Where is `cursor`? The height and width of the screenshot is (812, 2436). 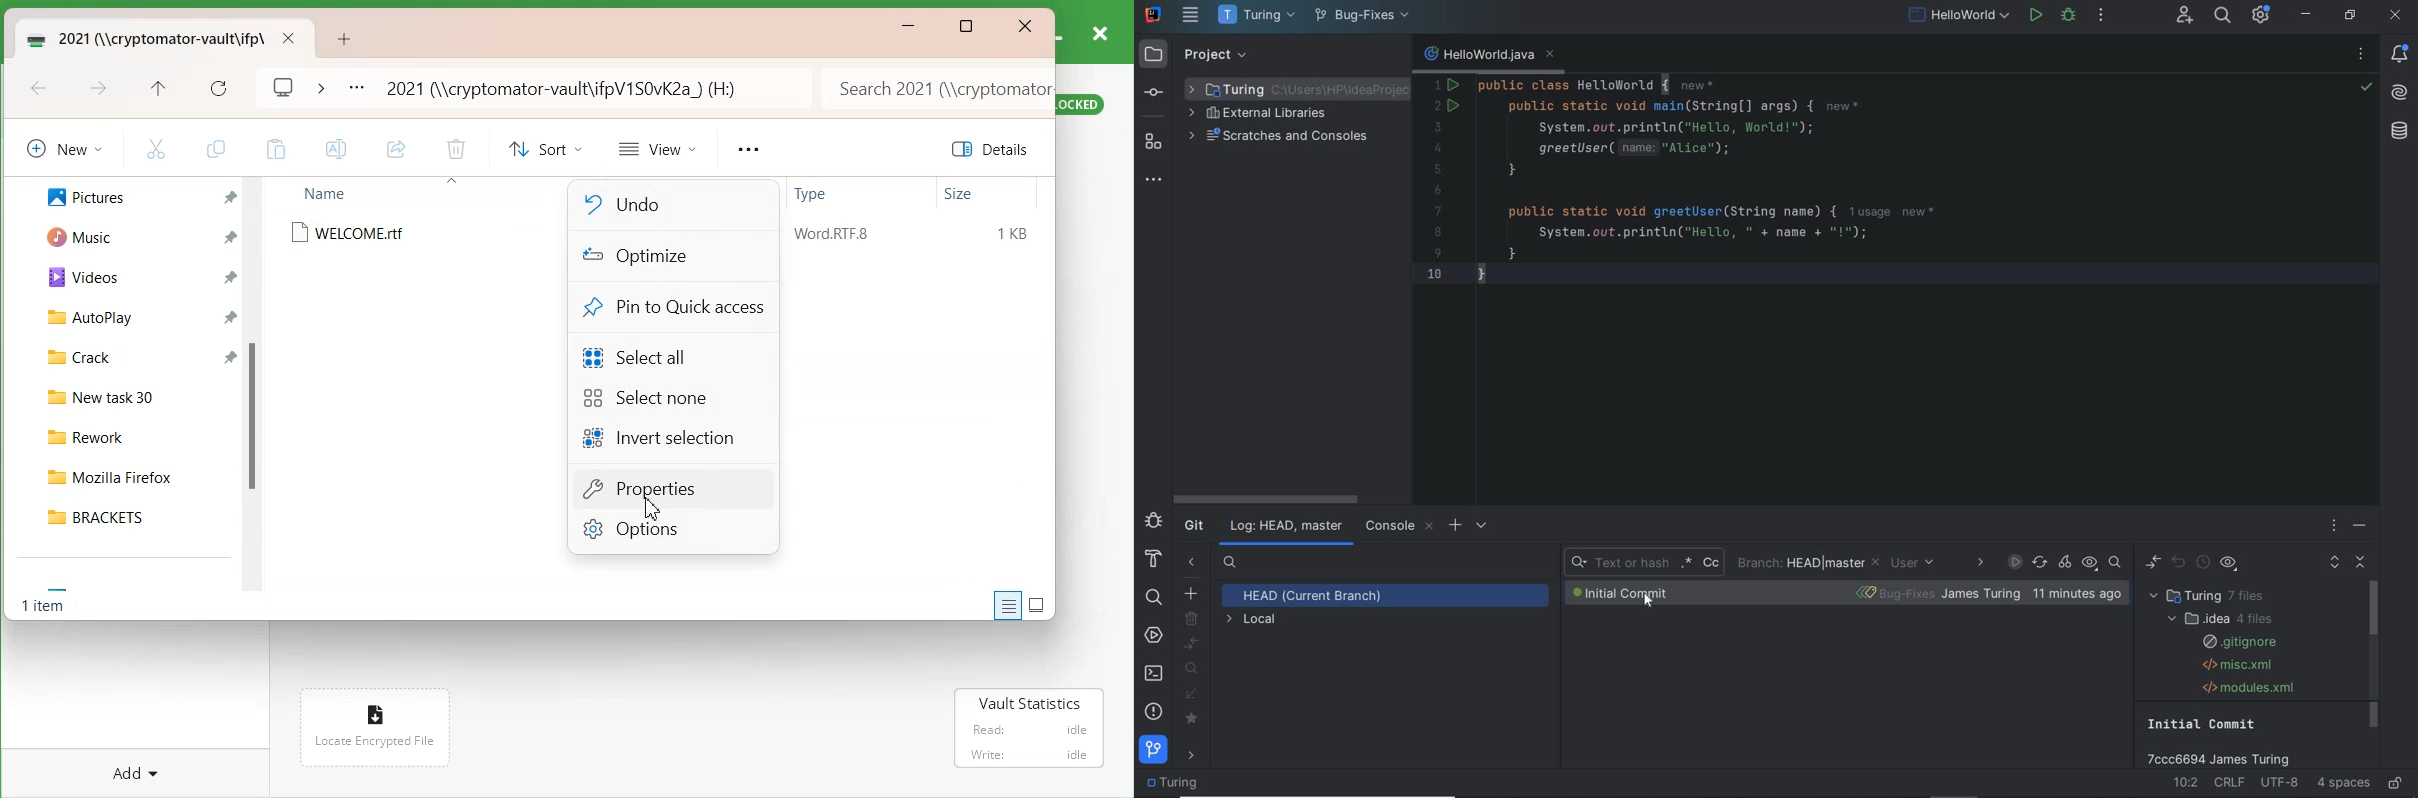 cursor is located at coordinates (1649, 600).